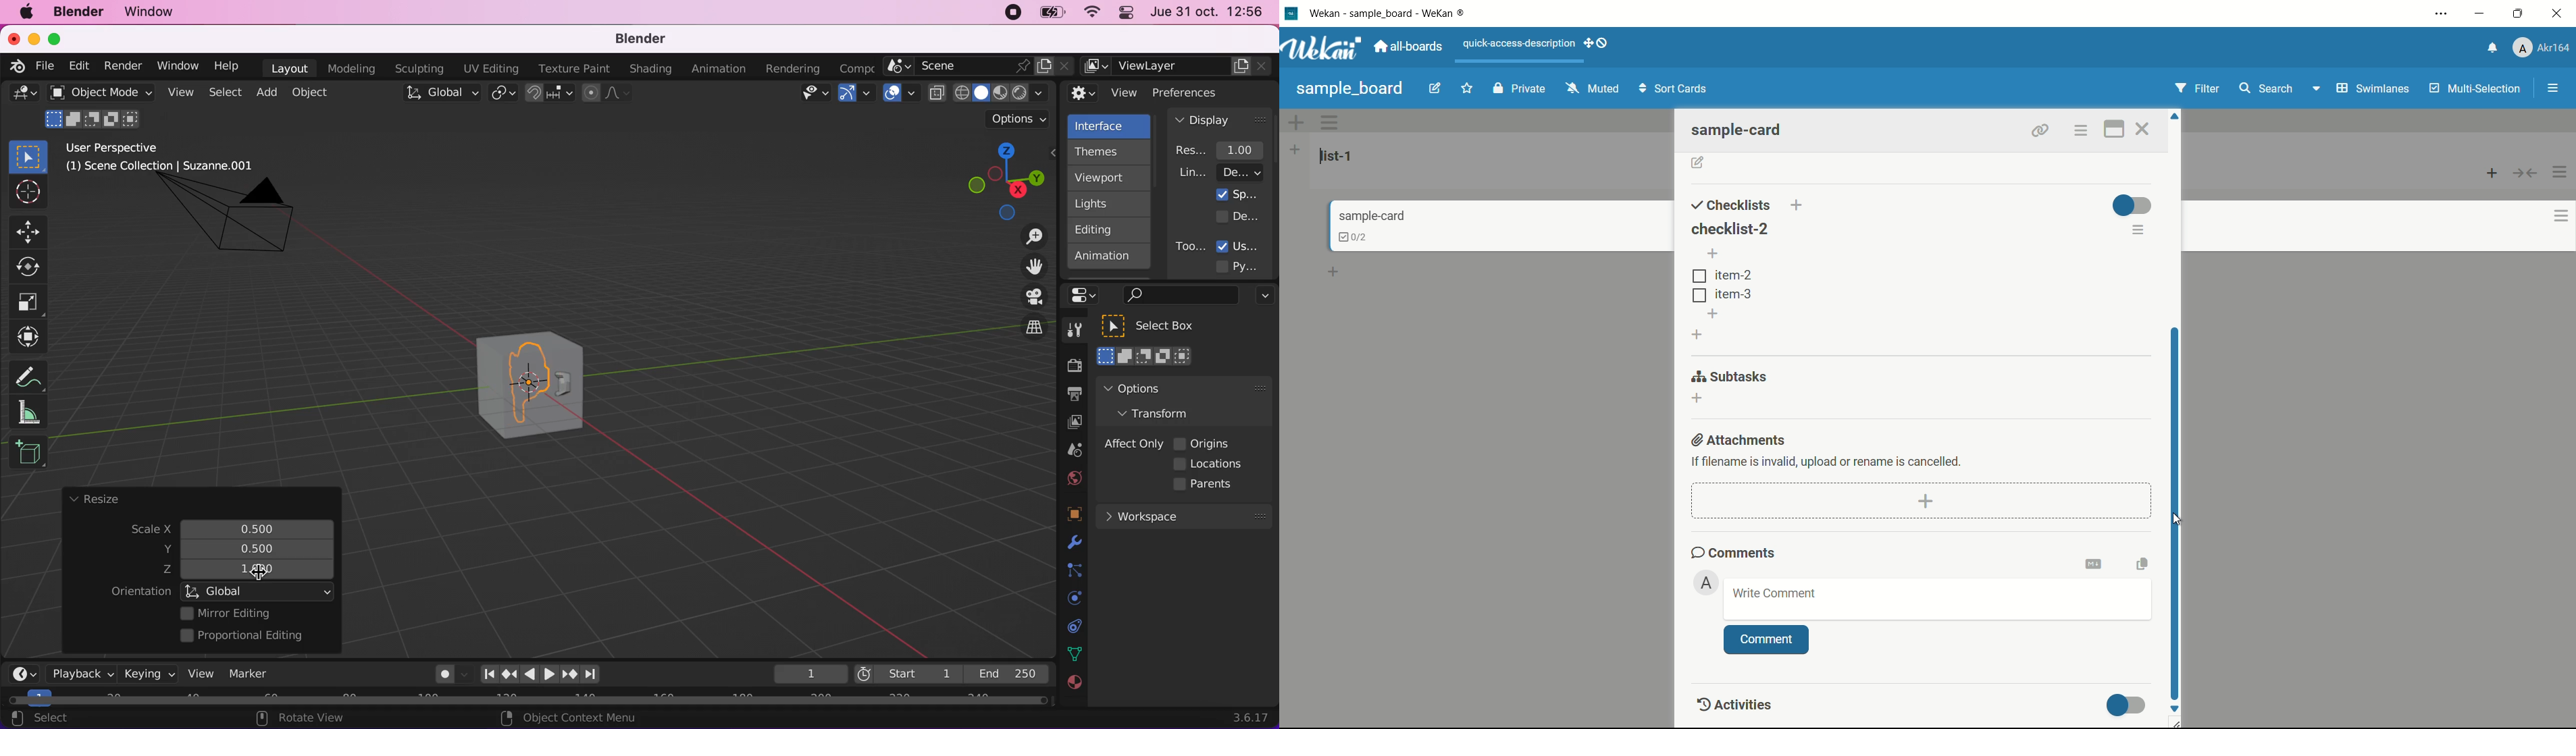 The width and height of the screenshot is (2576, 756). What do you see at coordinates (247, 569) in the screenshot?
I see `z` at bounding box center [247, 569].